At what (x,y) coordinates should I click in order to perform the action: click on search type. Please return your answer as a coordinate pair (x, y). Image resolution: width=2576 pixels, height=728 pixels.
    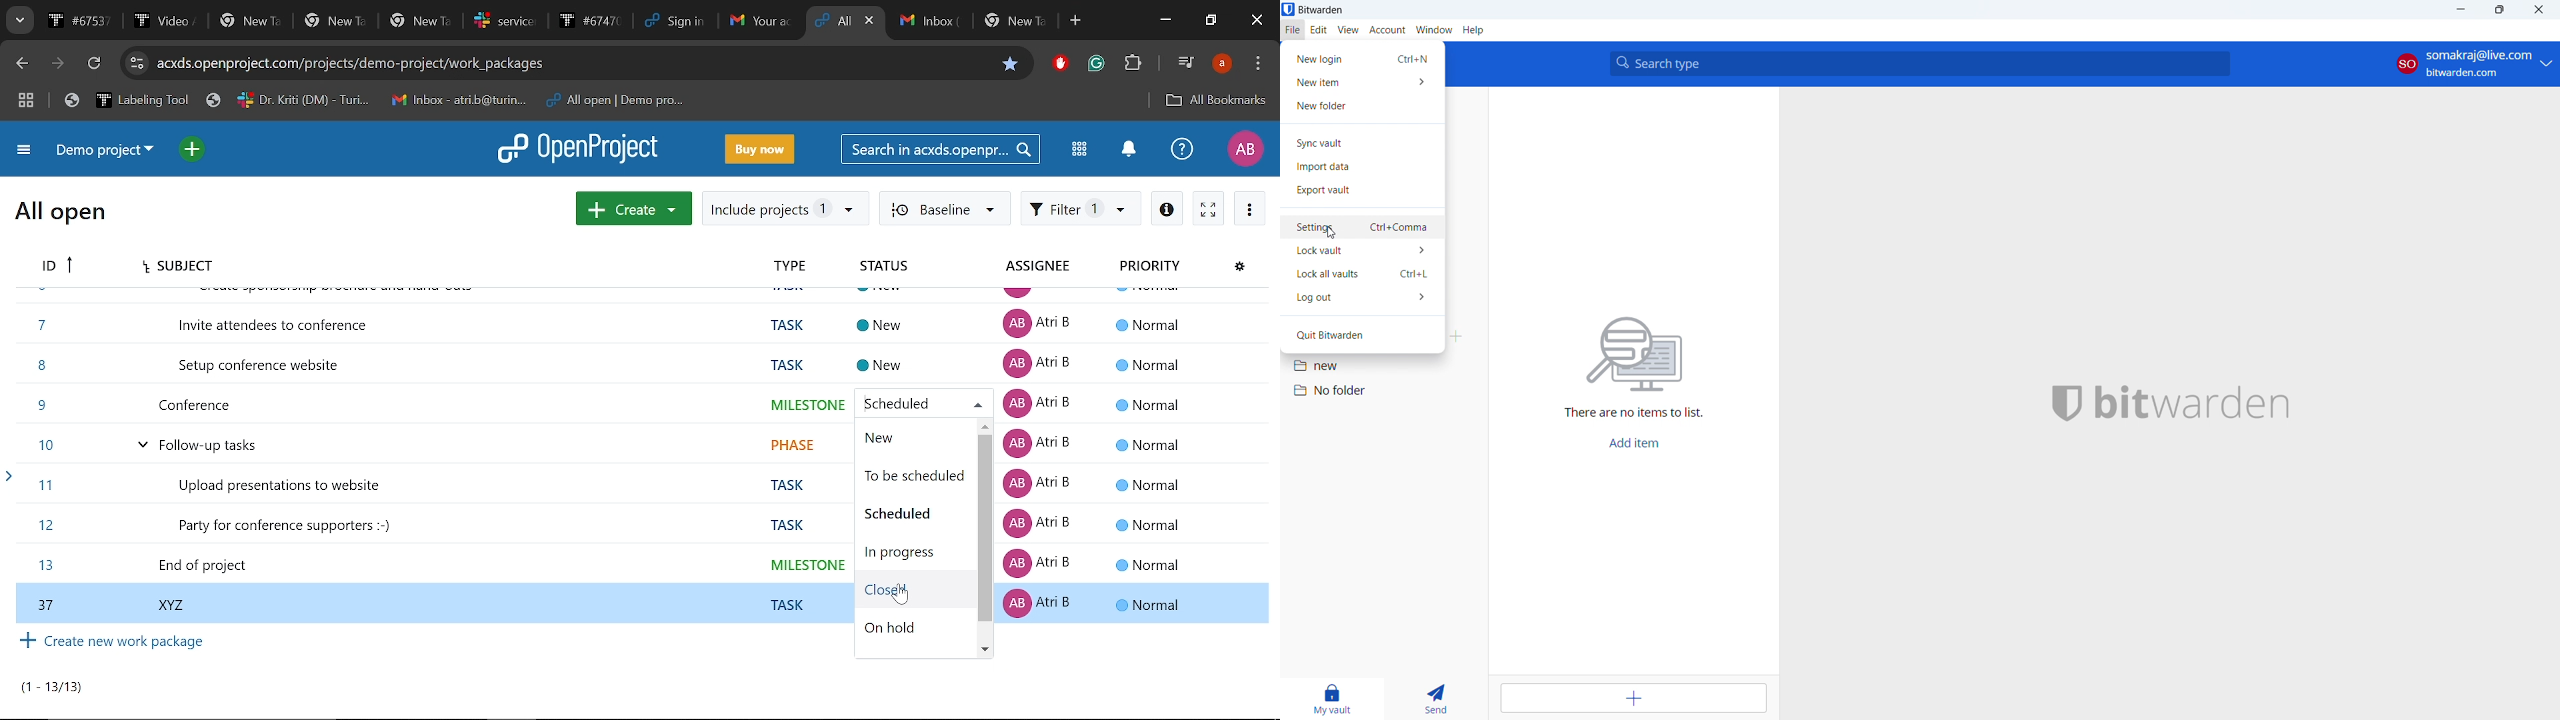
    Looking at the image, I should click on (1920, 64).